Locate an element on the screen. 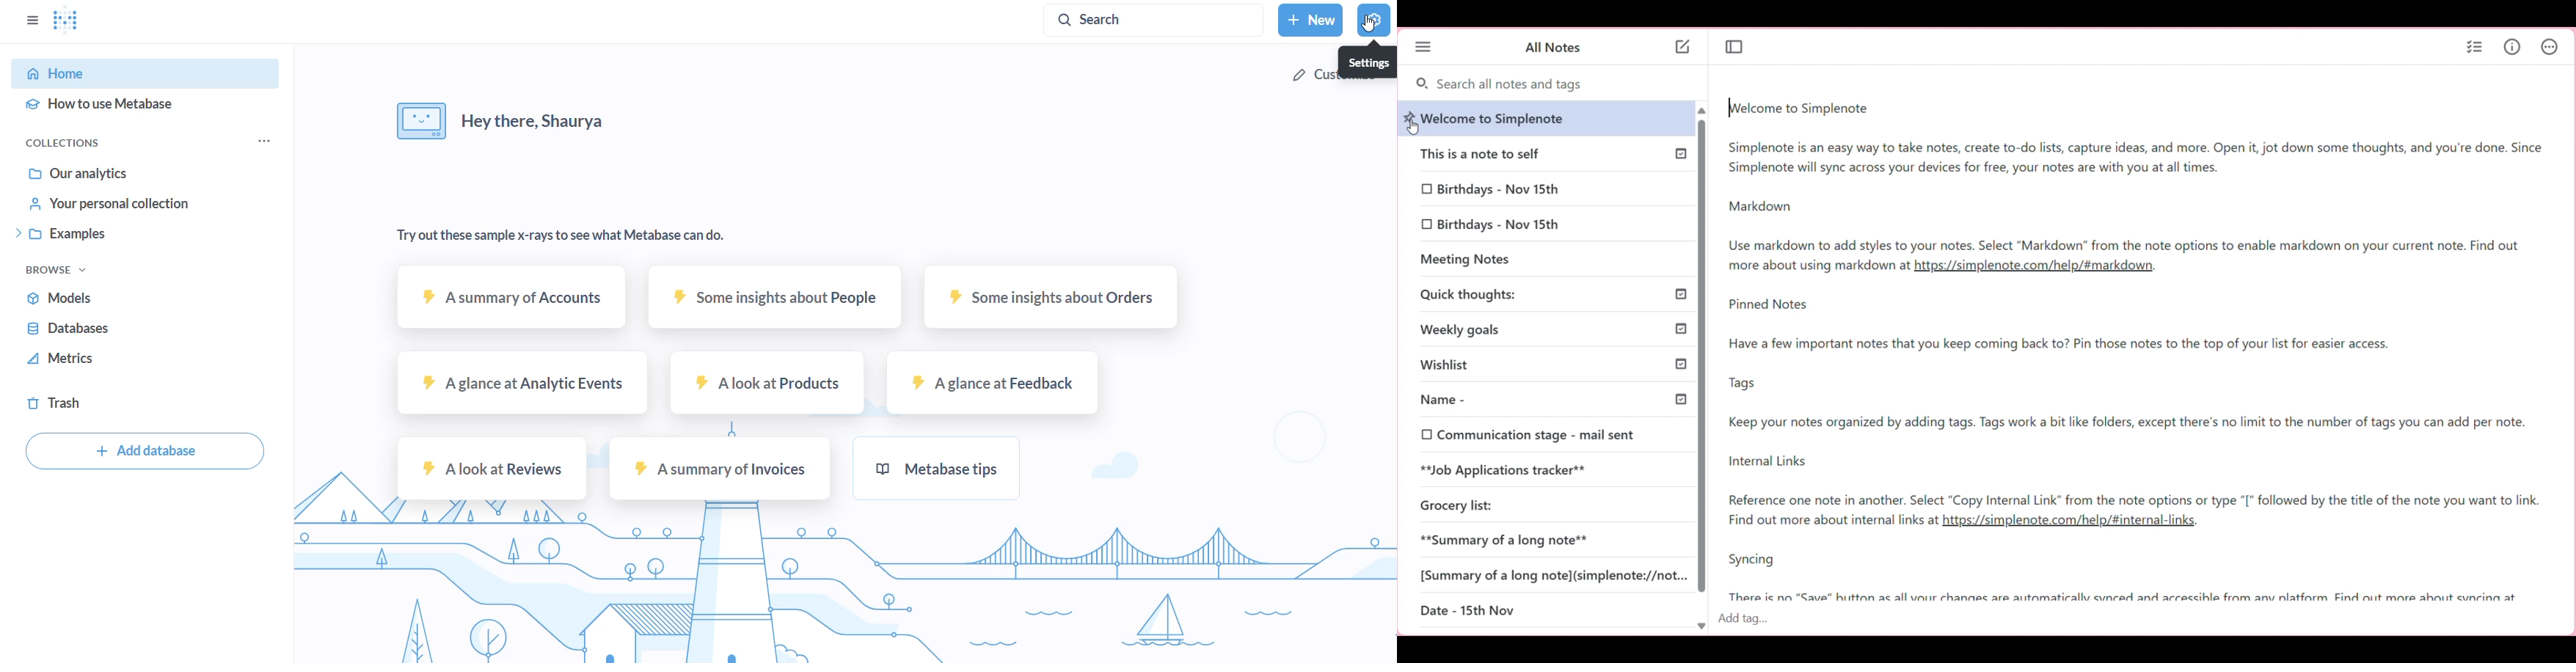  0 Birthdays - Nov 15th is located at coordinates (1491, 191).